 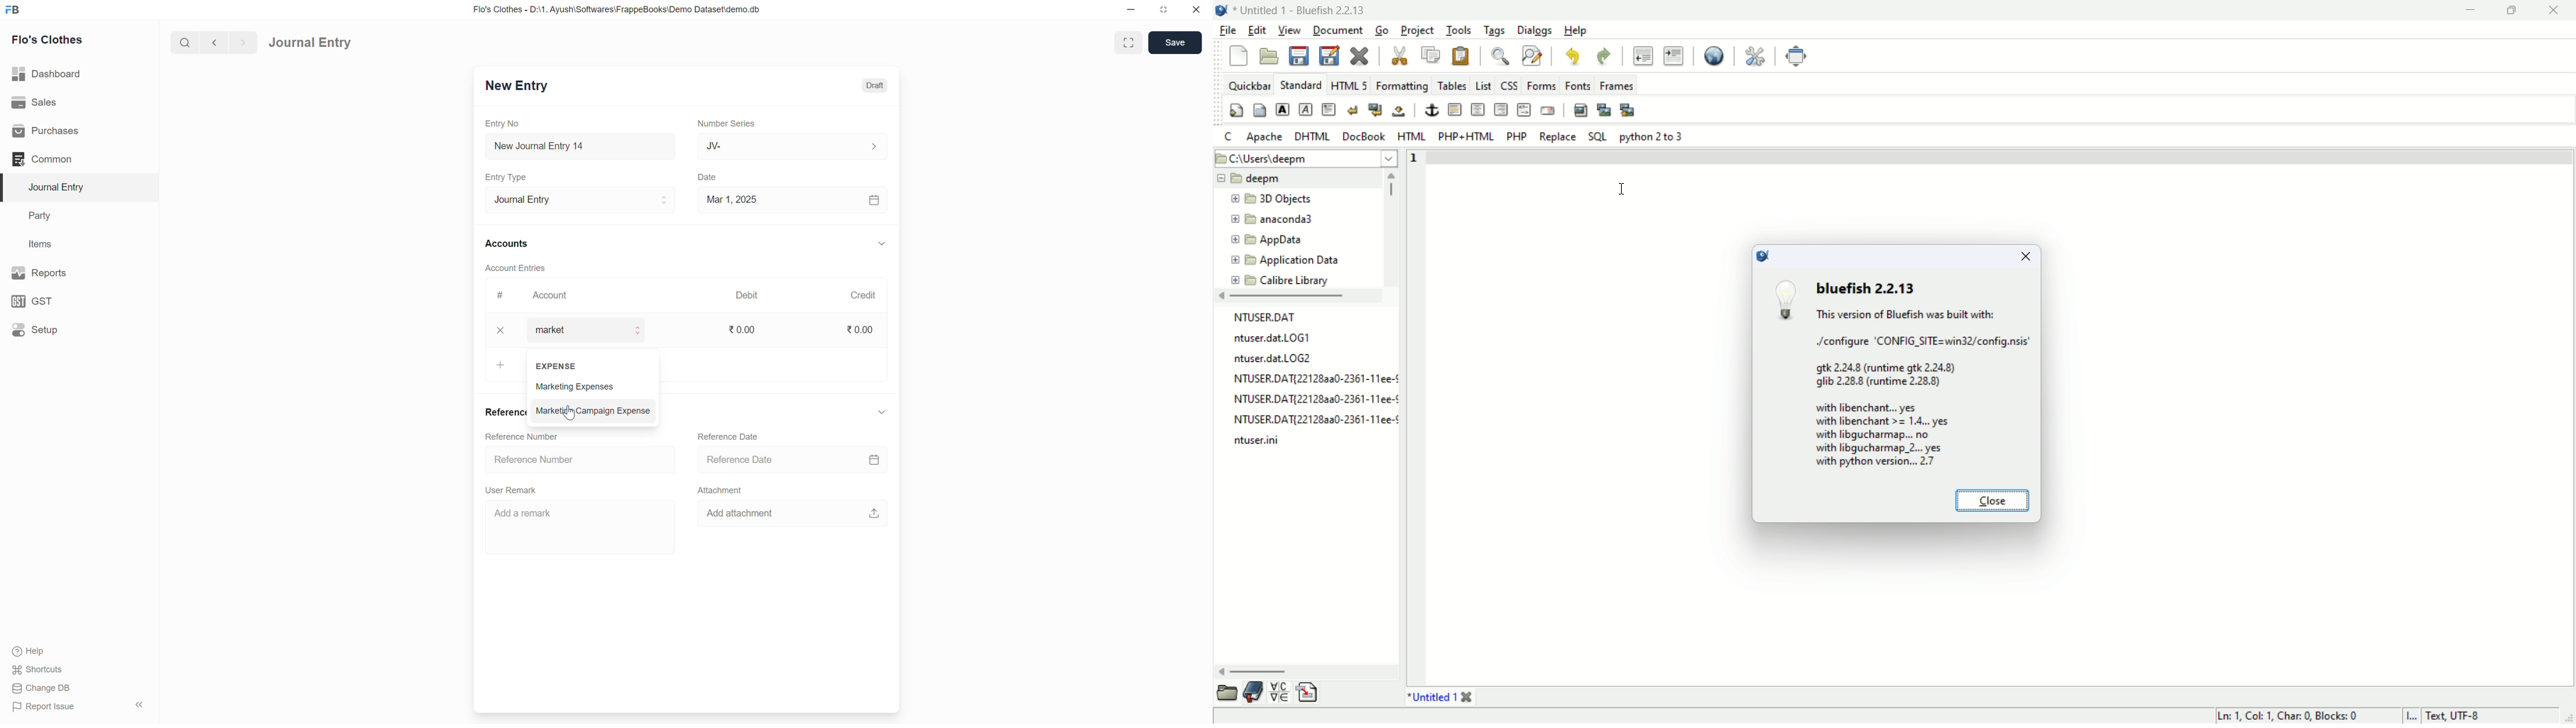 I want to click on New Entry, so click(x=517, y=84).